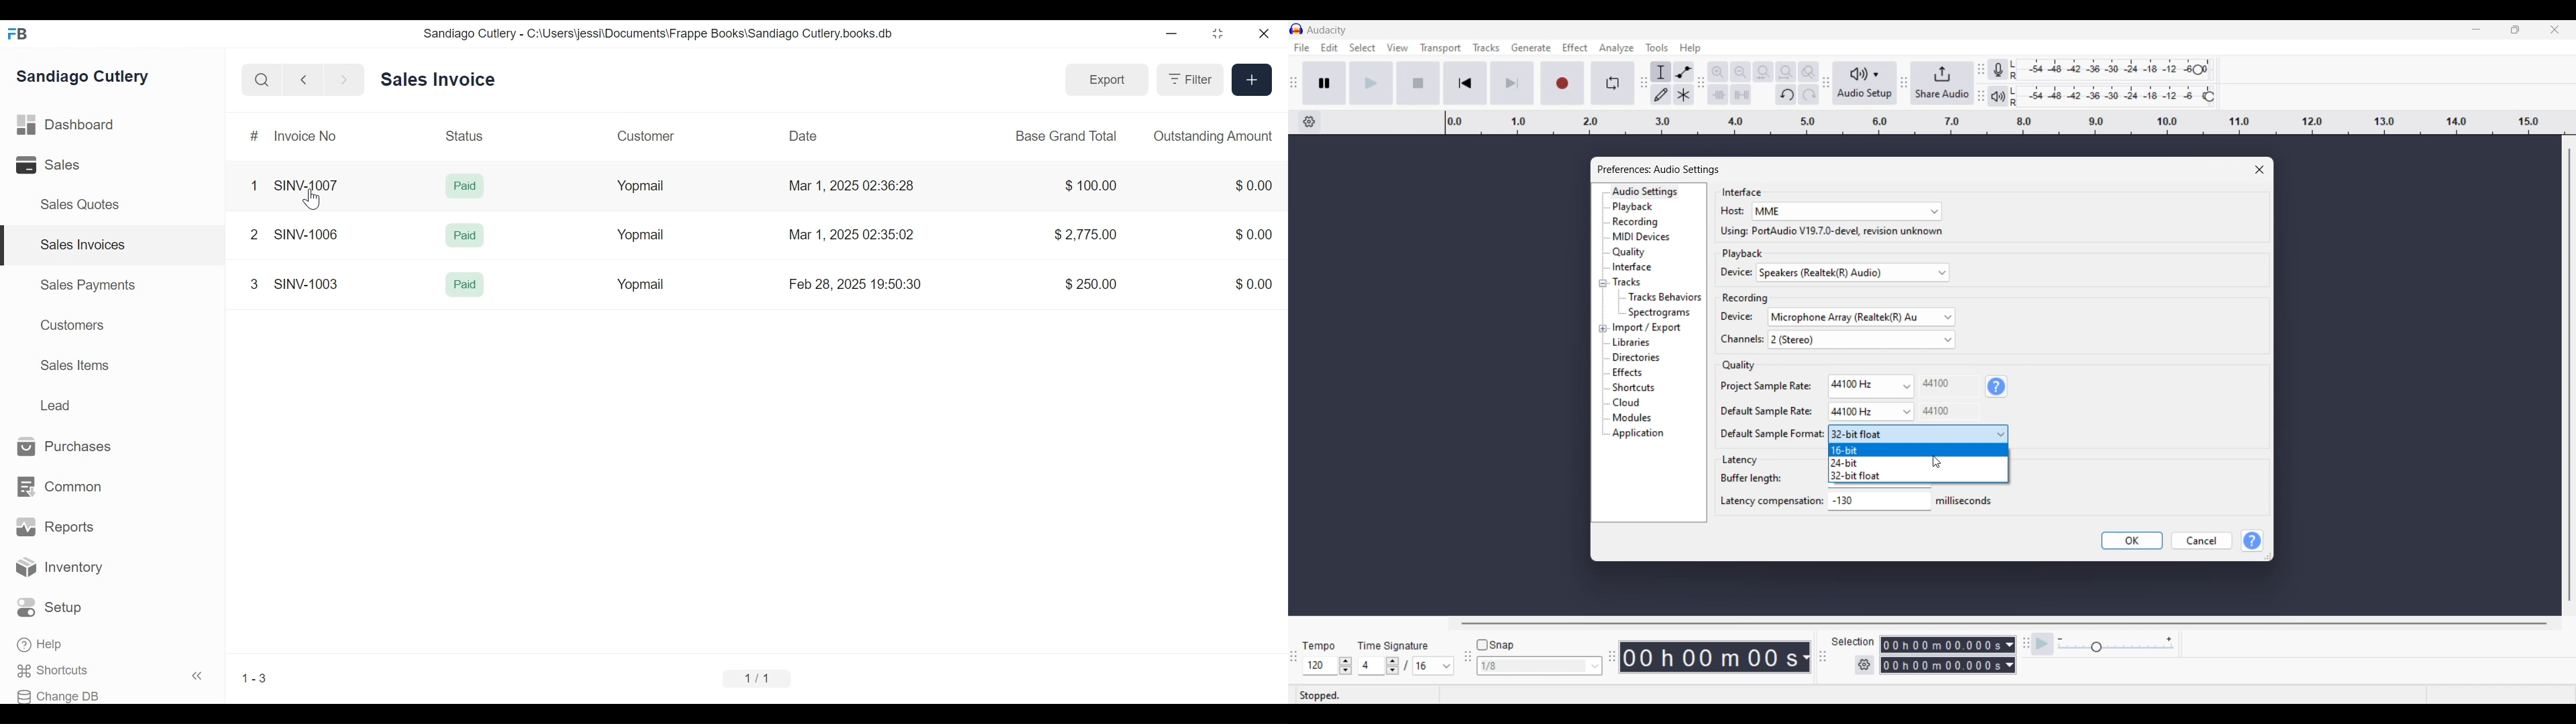 The image size is (2576, 728). I want to click on Change playback level, so click(2209, 97).